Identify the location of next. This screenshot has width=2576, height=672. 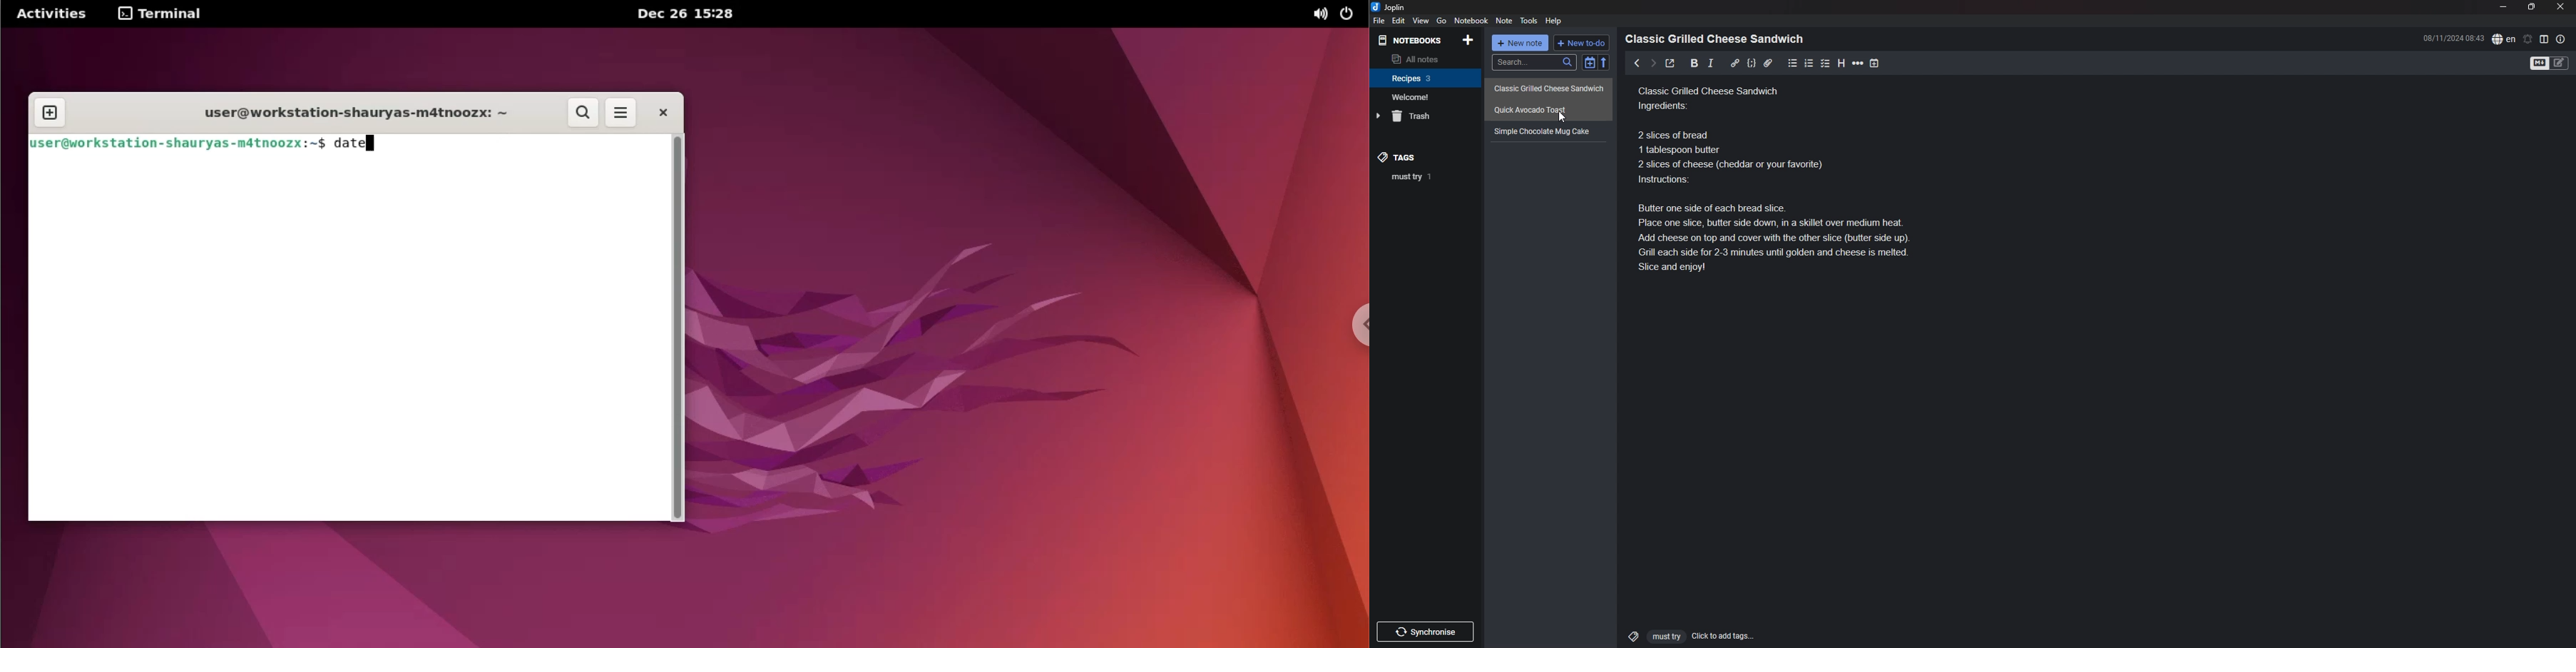
(1652, 63).